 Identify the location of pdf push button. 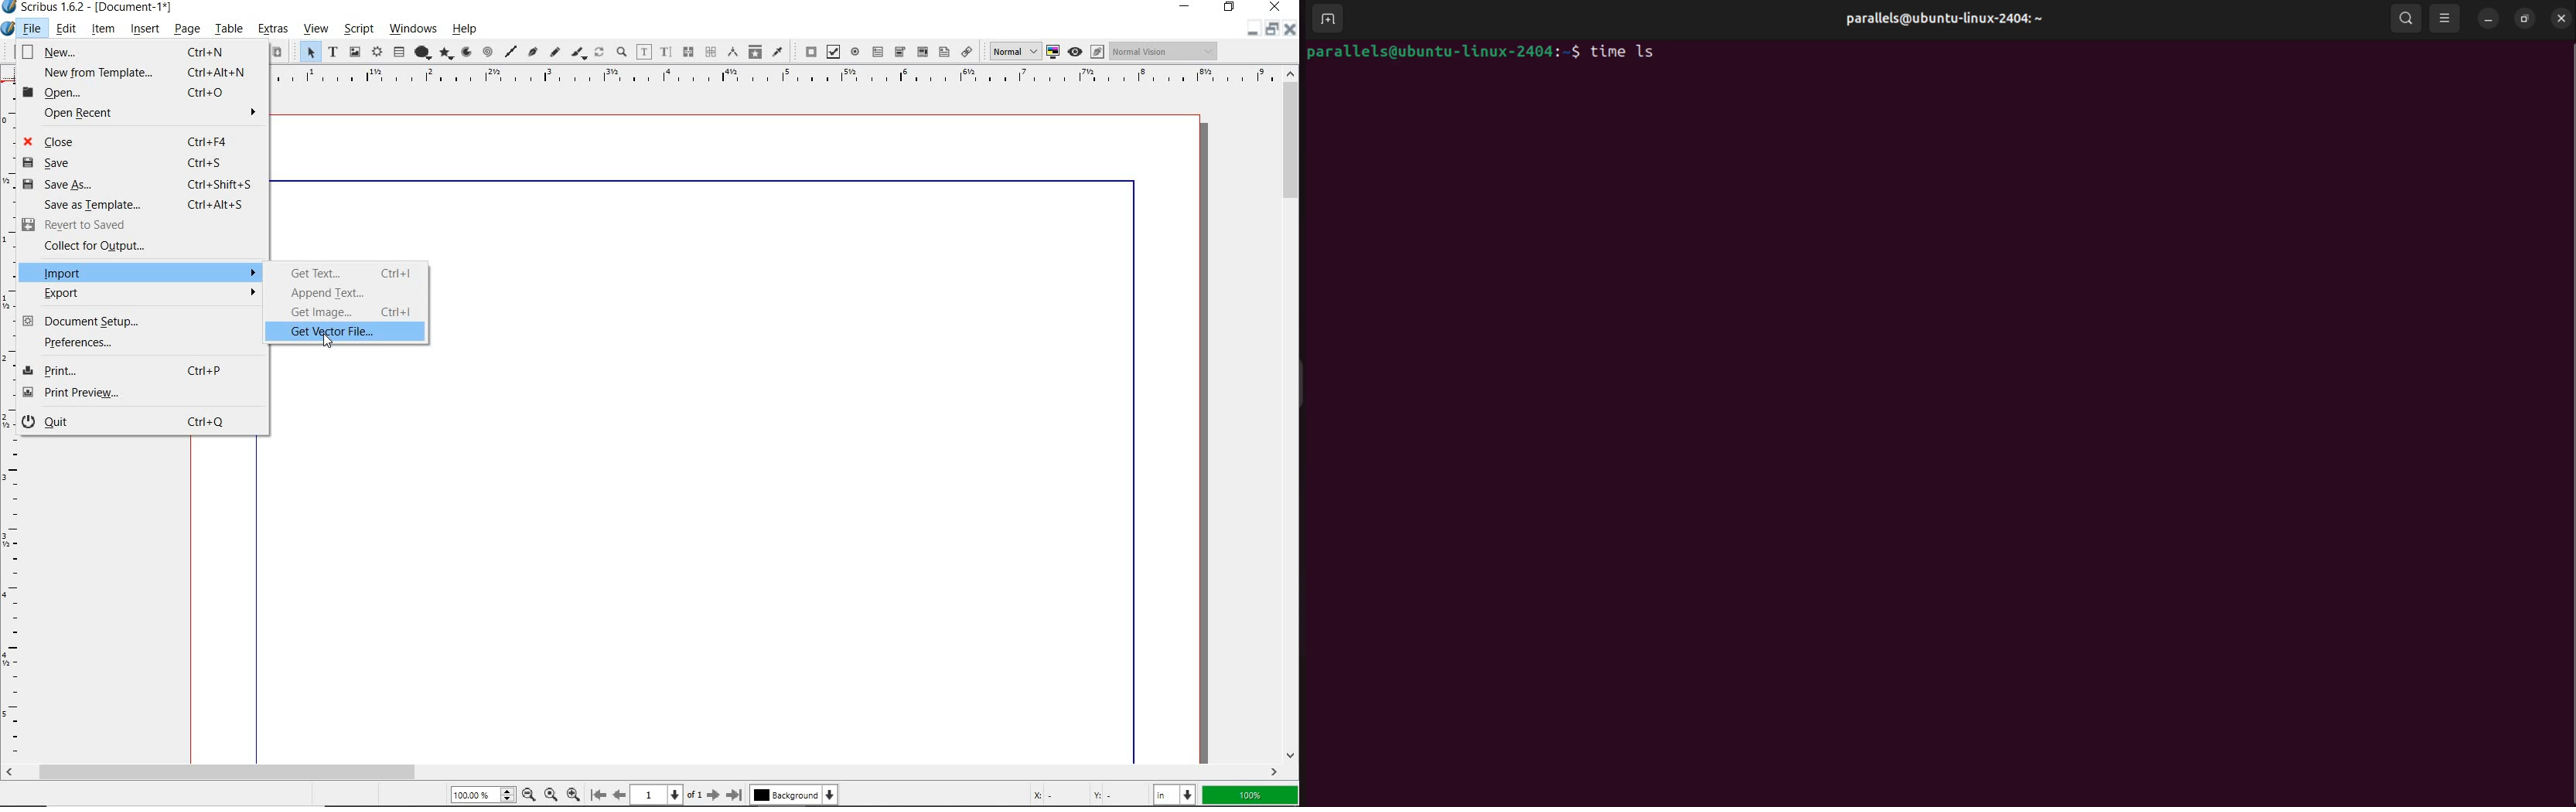
(806, 51).